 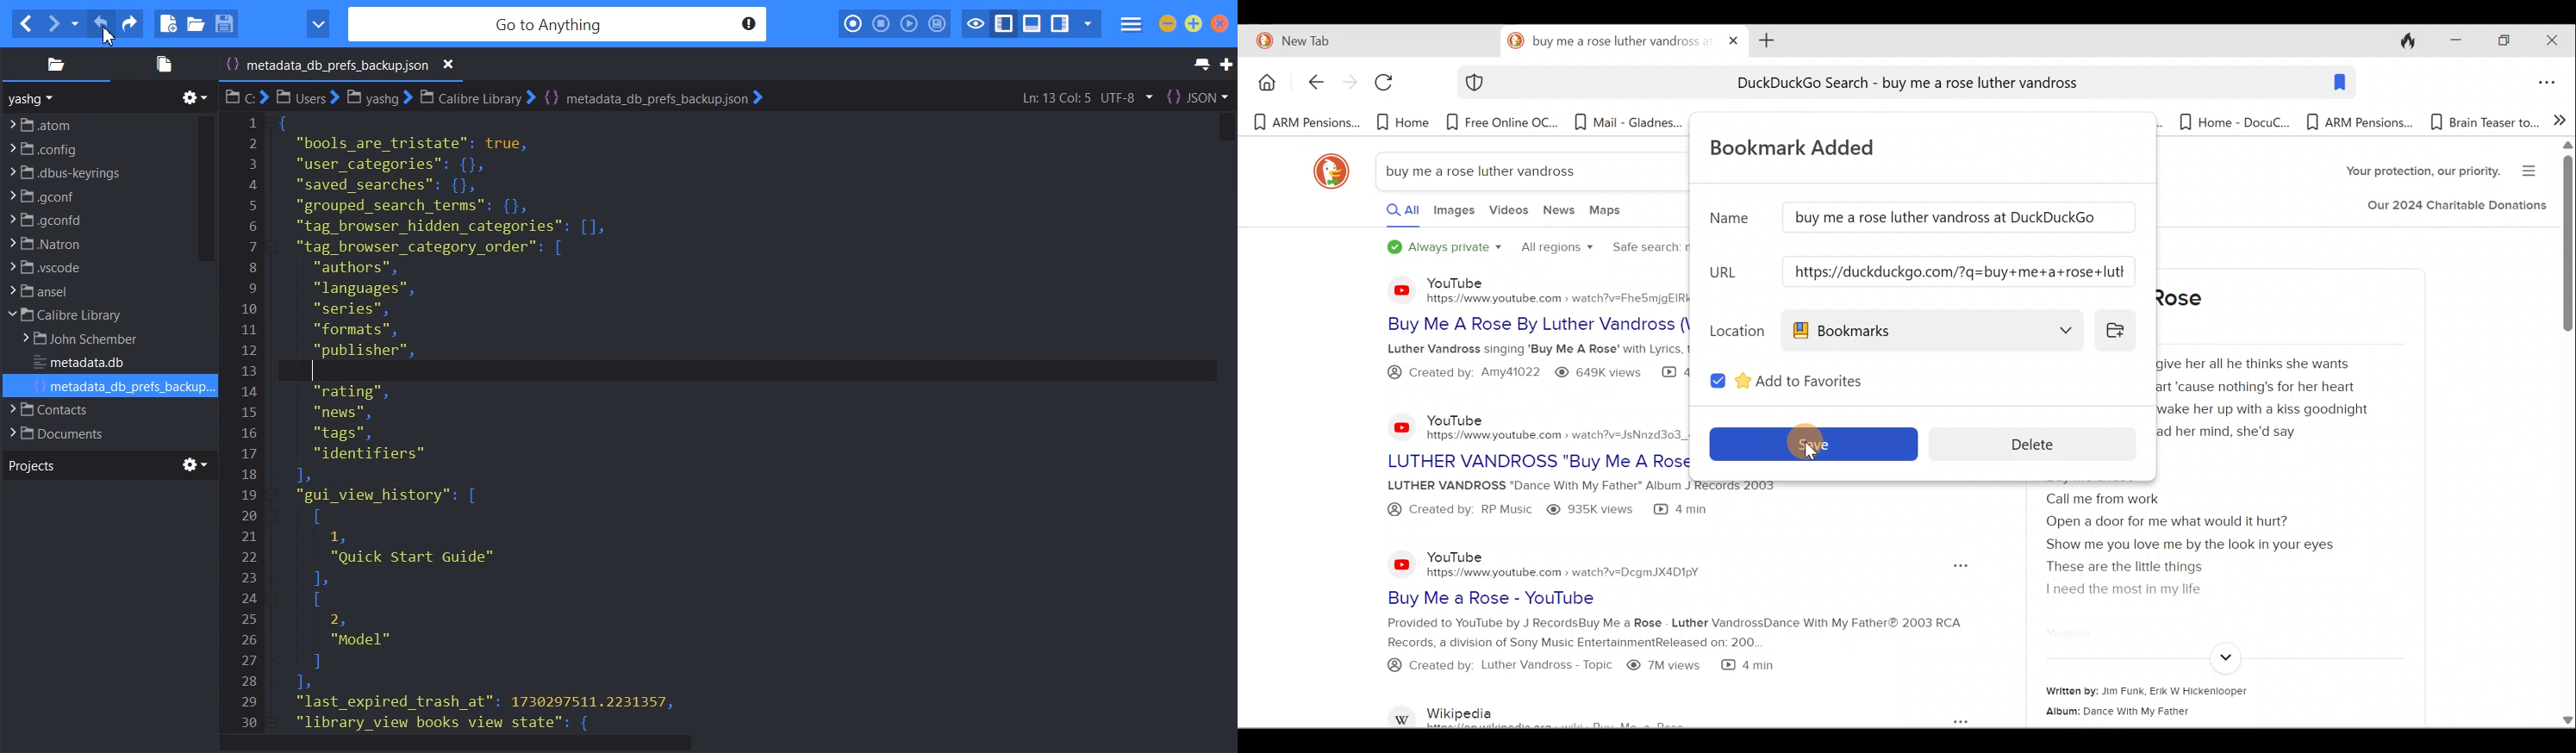 What do you see at coordinates (308, 96) in the screenshot?
I see `User File` at bounding box center [308, 96].